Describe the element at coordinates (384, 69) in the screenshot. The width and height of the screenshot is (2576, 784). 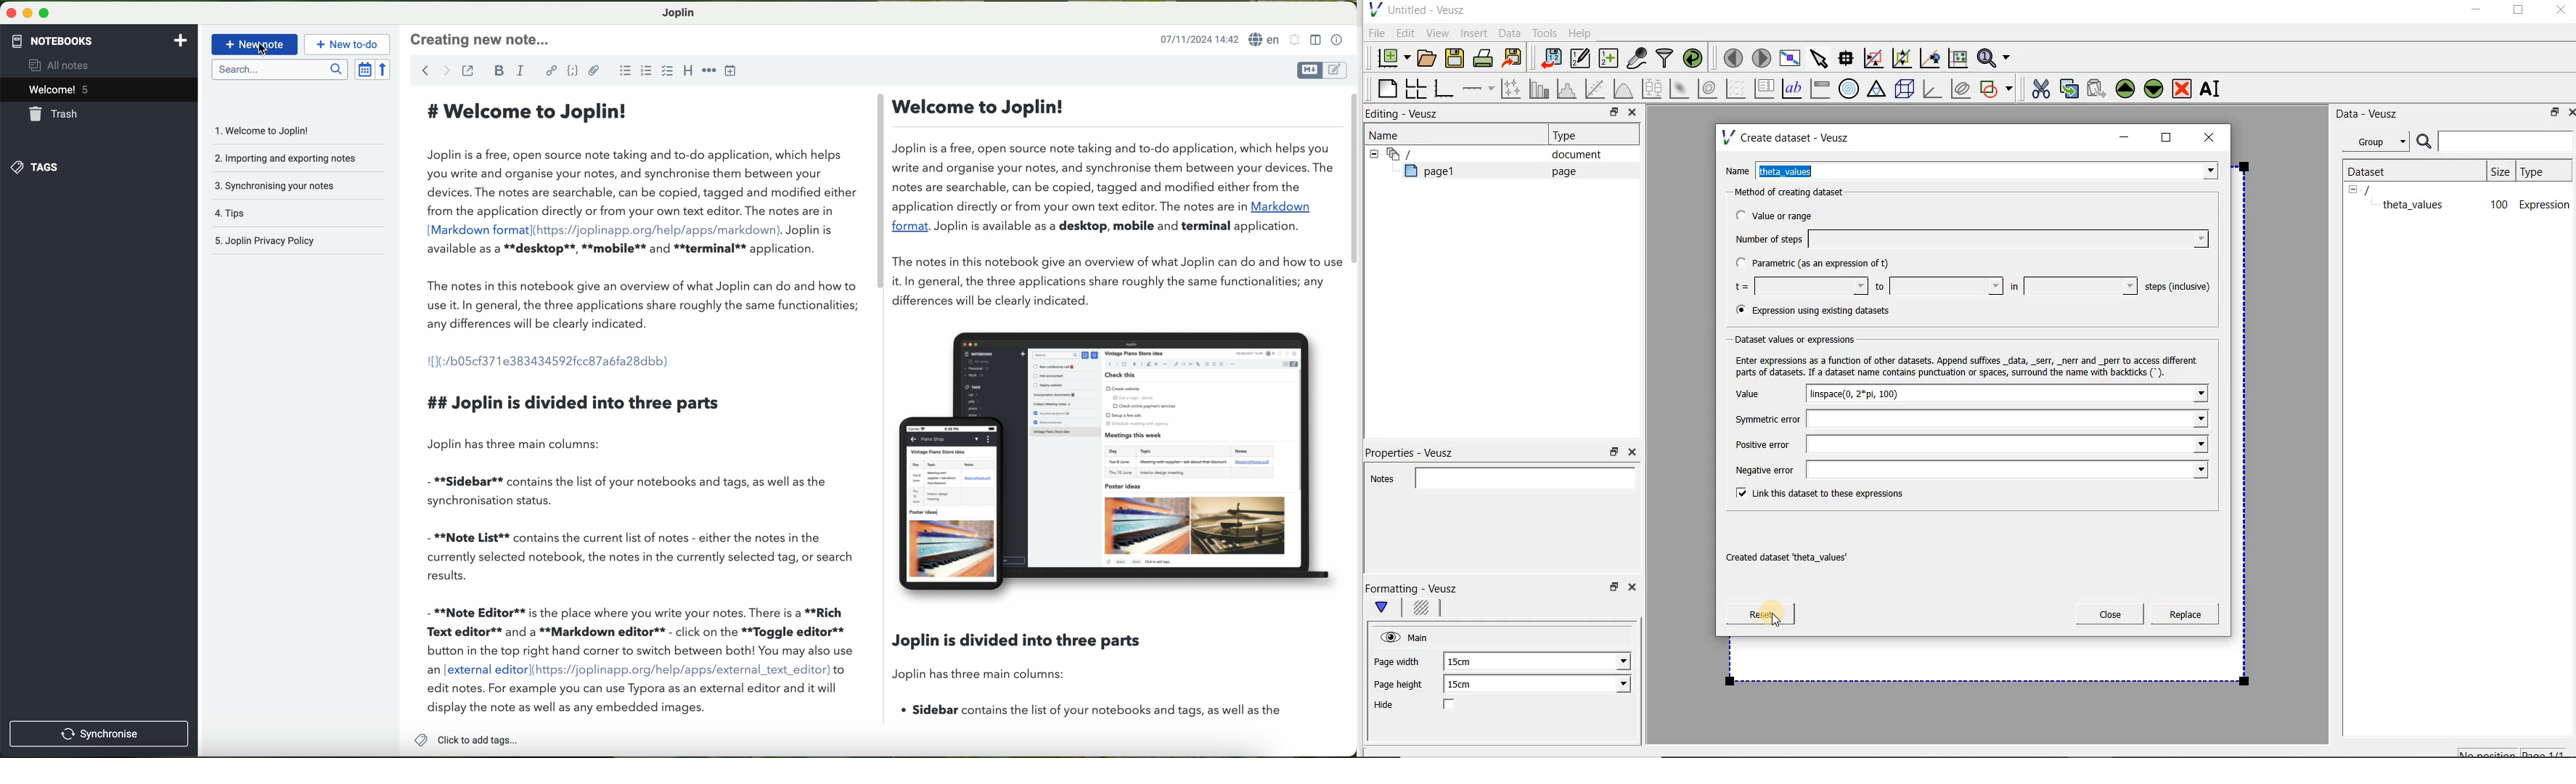
I see `reverse sort order` at that location.